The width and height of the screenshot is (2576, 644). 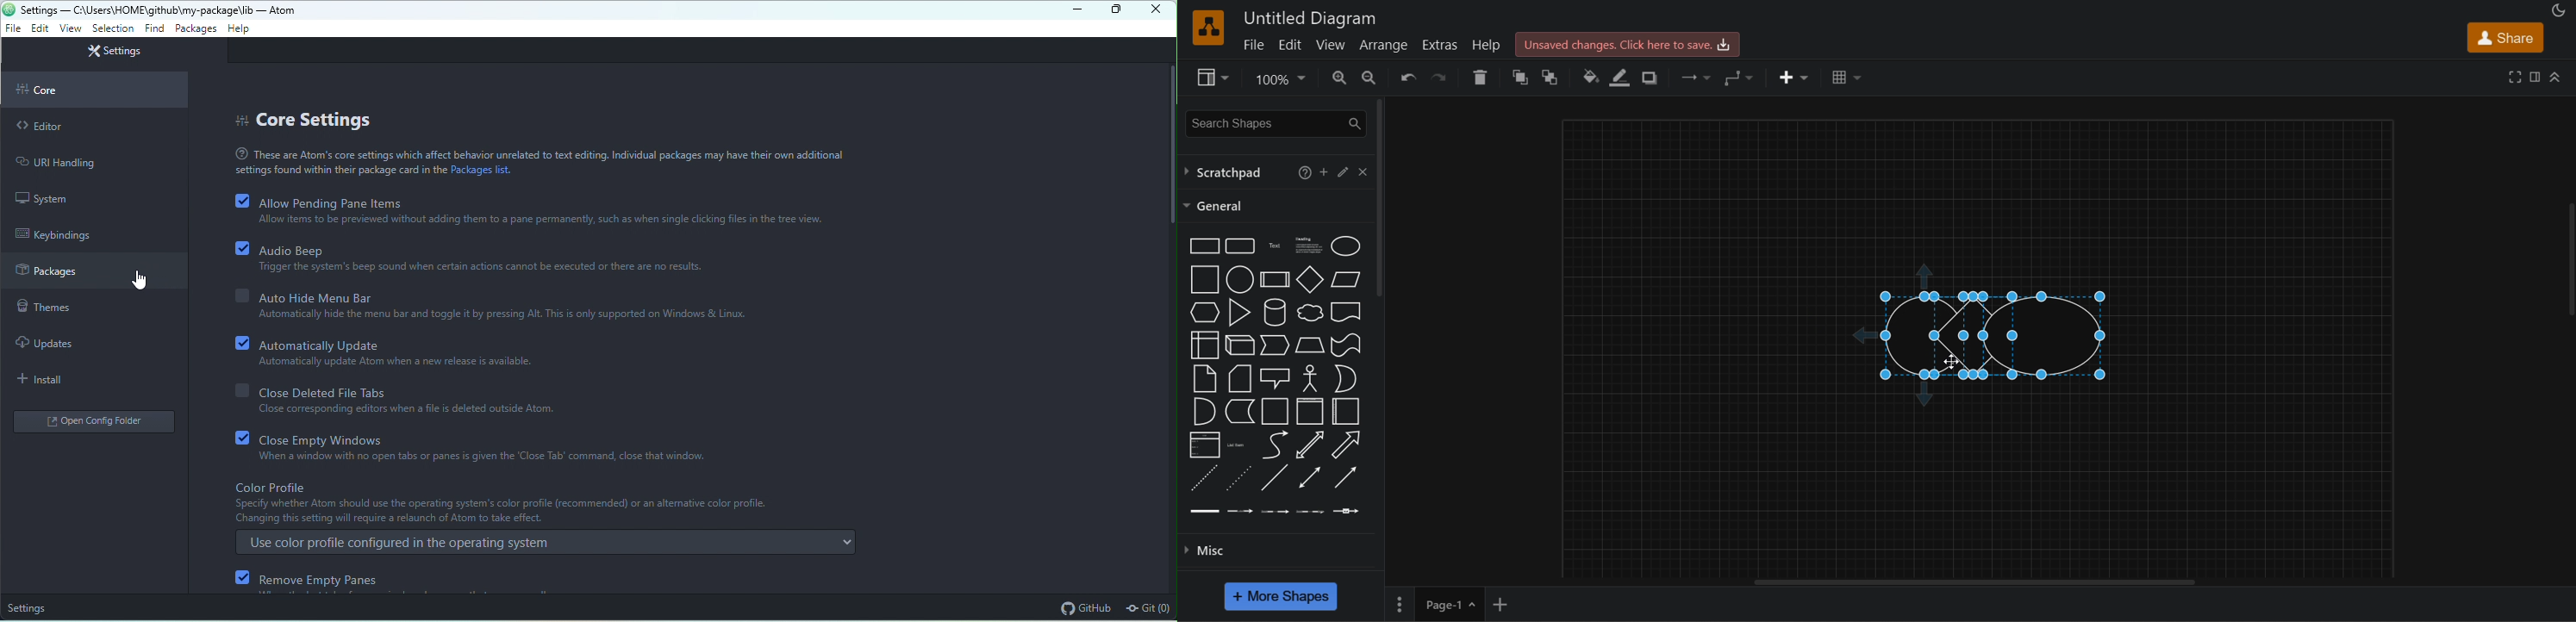 What do you see at coordinates (239, 296) in the screenshot?
I see `checkbox without tick` at bounding box center [239, 296].